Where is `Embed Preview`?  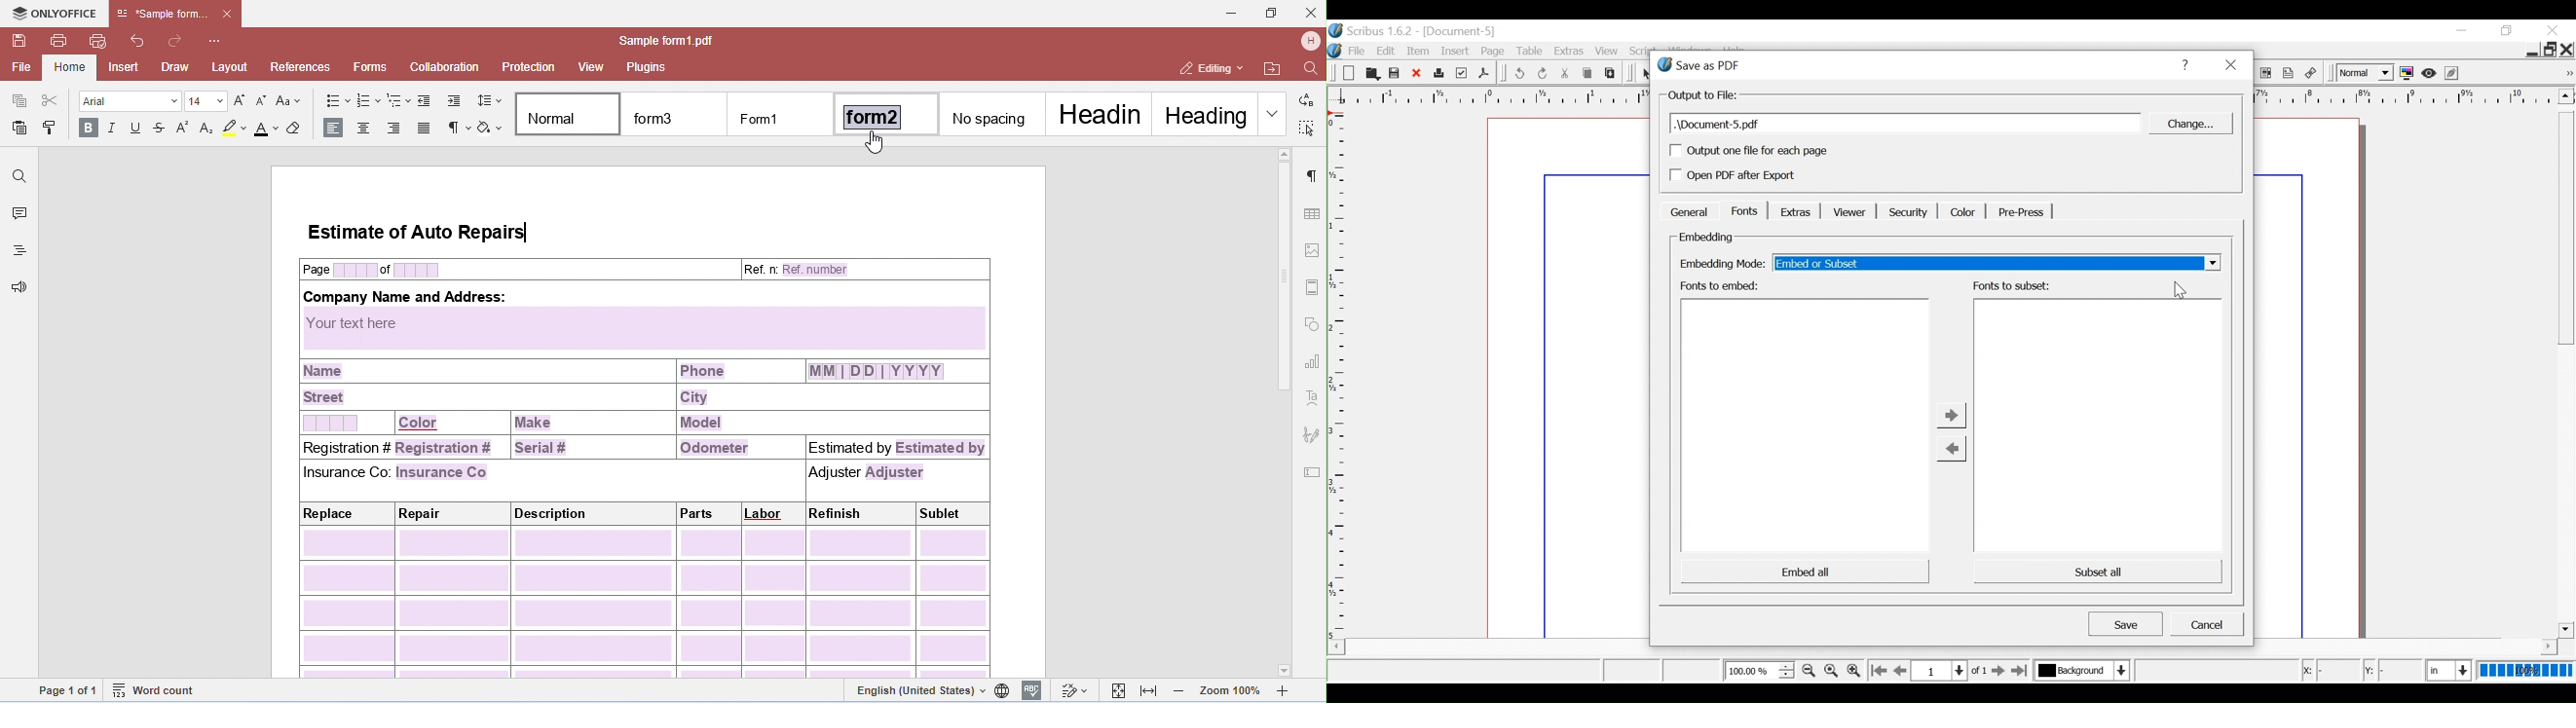
Embed Preview is located at coordinates (1806, 426).